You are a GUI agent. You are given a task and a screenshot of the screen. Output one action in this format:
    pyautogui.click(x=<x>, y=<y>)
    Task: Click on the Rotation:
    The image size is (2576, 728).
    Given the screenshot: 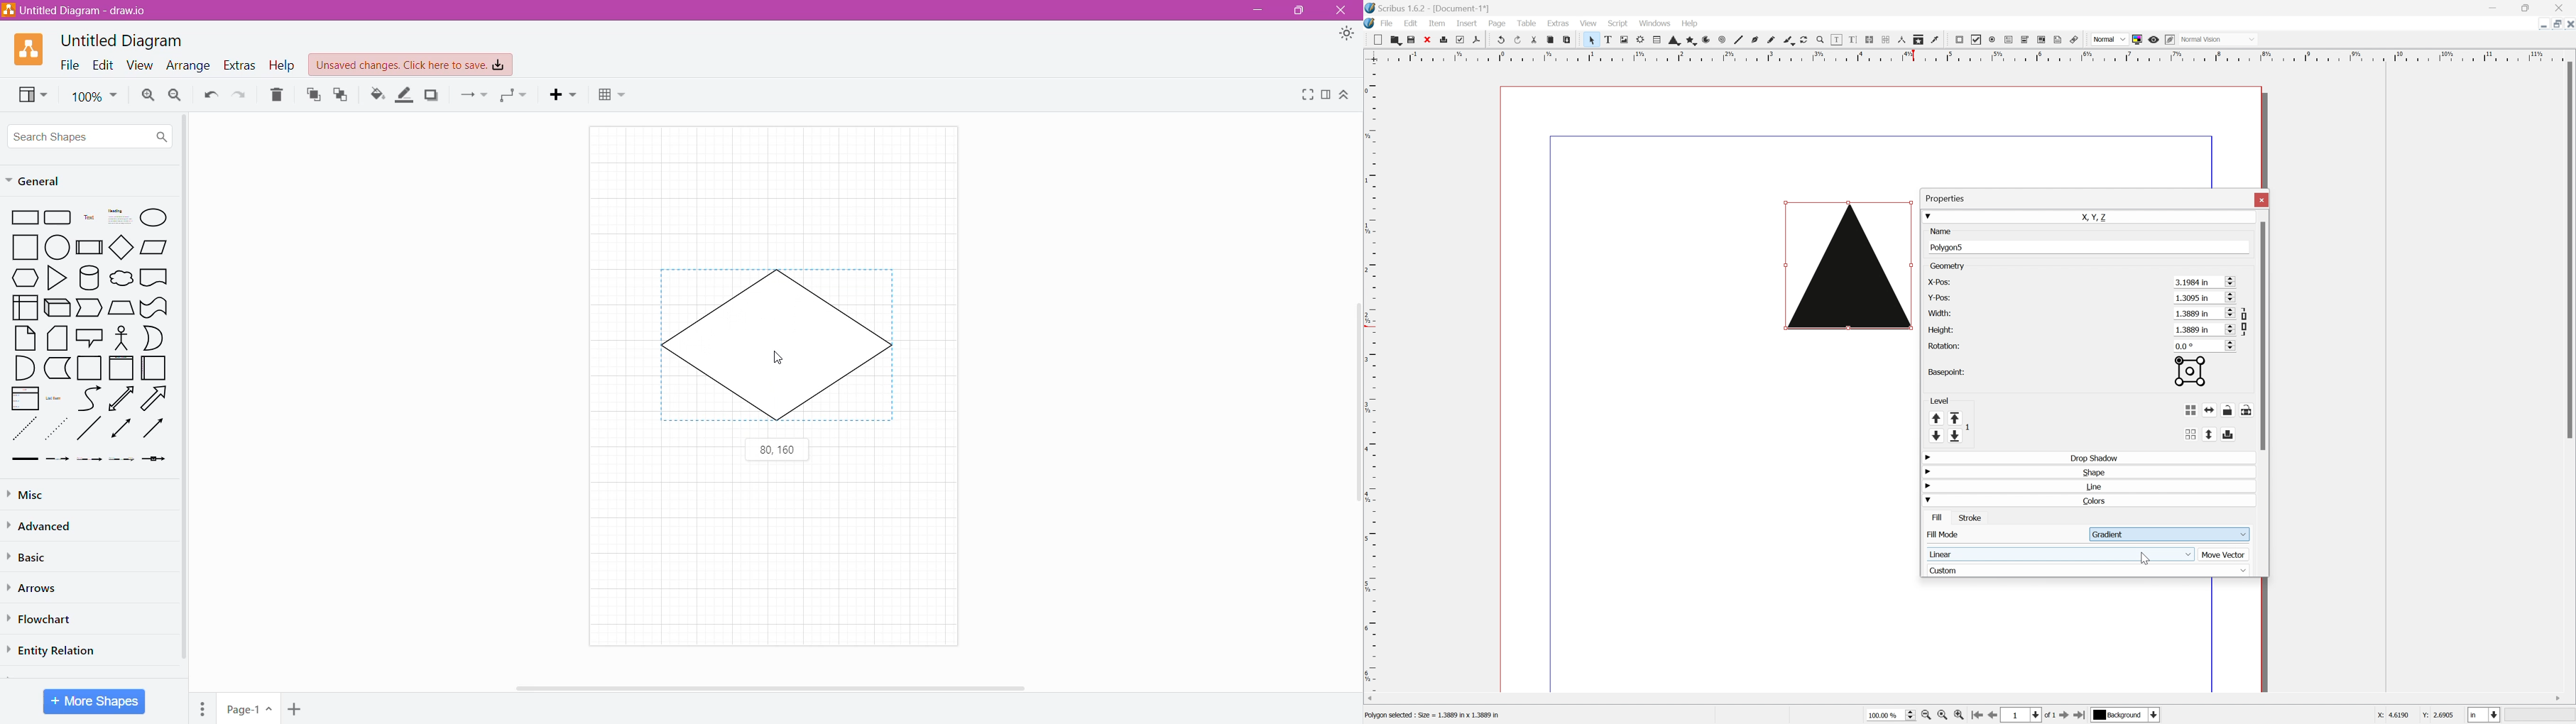 What is the action you would take?
    pyautogui.click(x=1949, y=346)
    